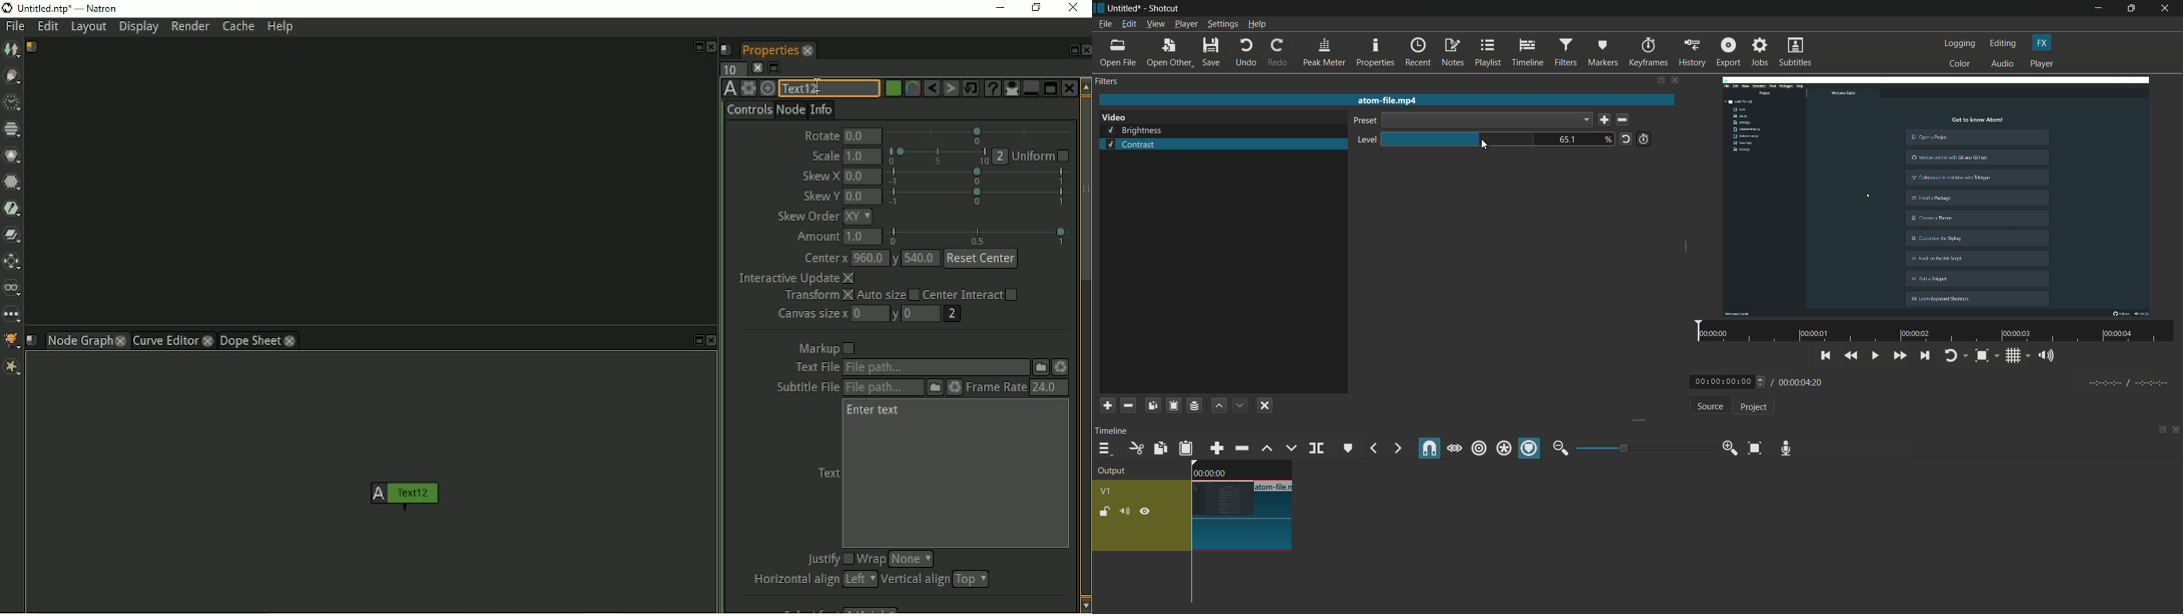 The image size is (2184, 616). Describe the element at coordinates (1430, 449) in the screenshot. I see `snap` at that location.